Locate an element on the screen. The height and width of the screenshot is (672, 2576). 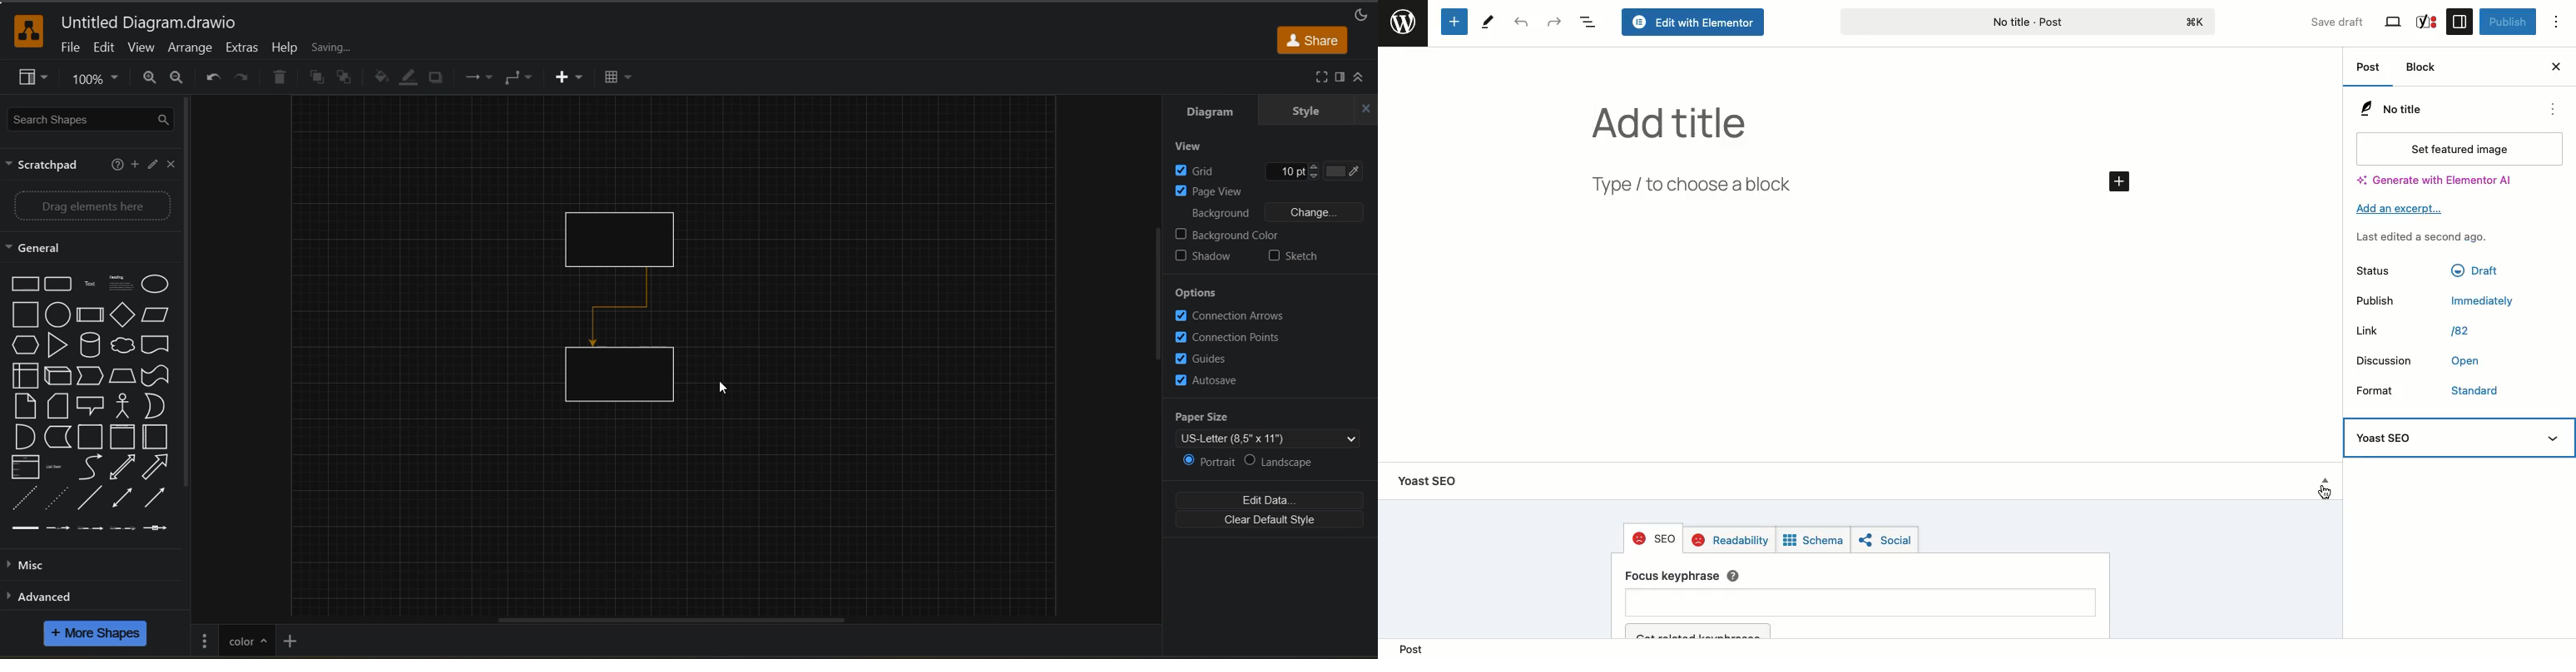
page title is located at coordinates (246, 639).